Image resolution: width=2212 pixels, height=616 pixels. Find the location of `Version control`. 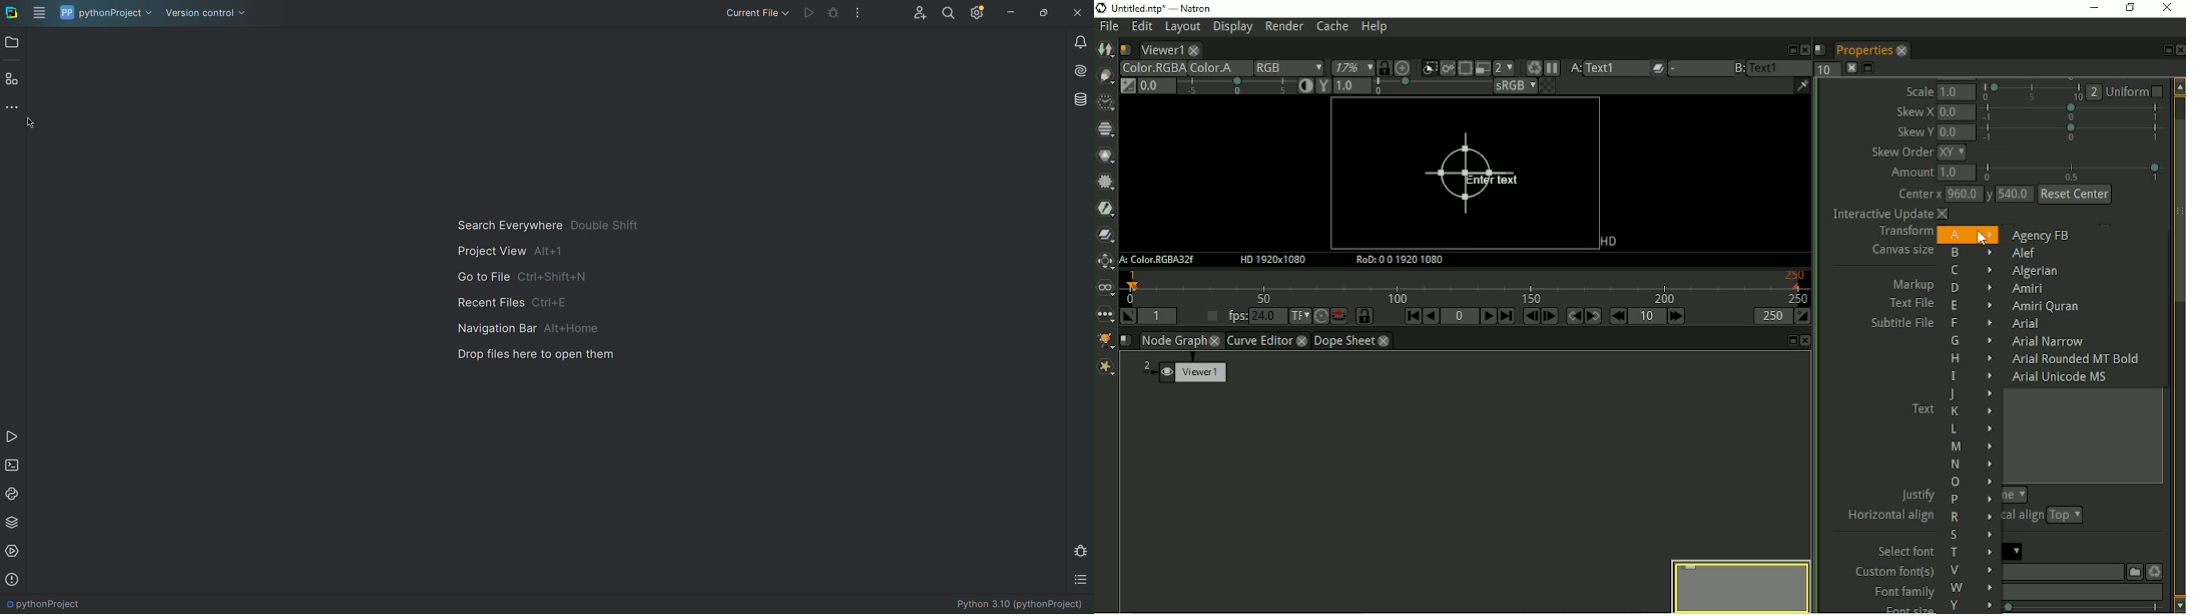

Version control is located at coordinates (208, 12).